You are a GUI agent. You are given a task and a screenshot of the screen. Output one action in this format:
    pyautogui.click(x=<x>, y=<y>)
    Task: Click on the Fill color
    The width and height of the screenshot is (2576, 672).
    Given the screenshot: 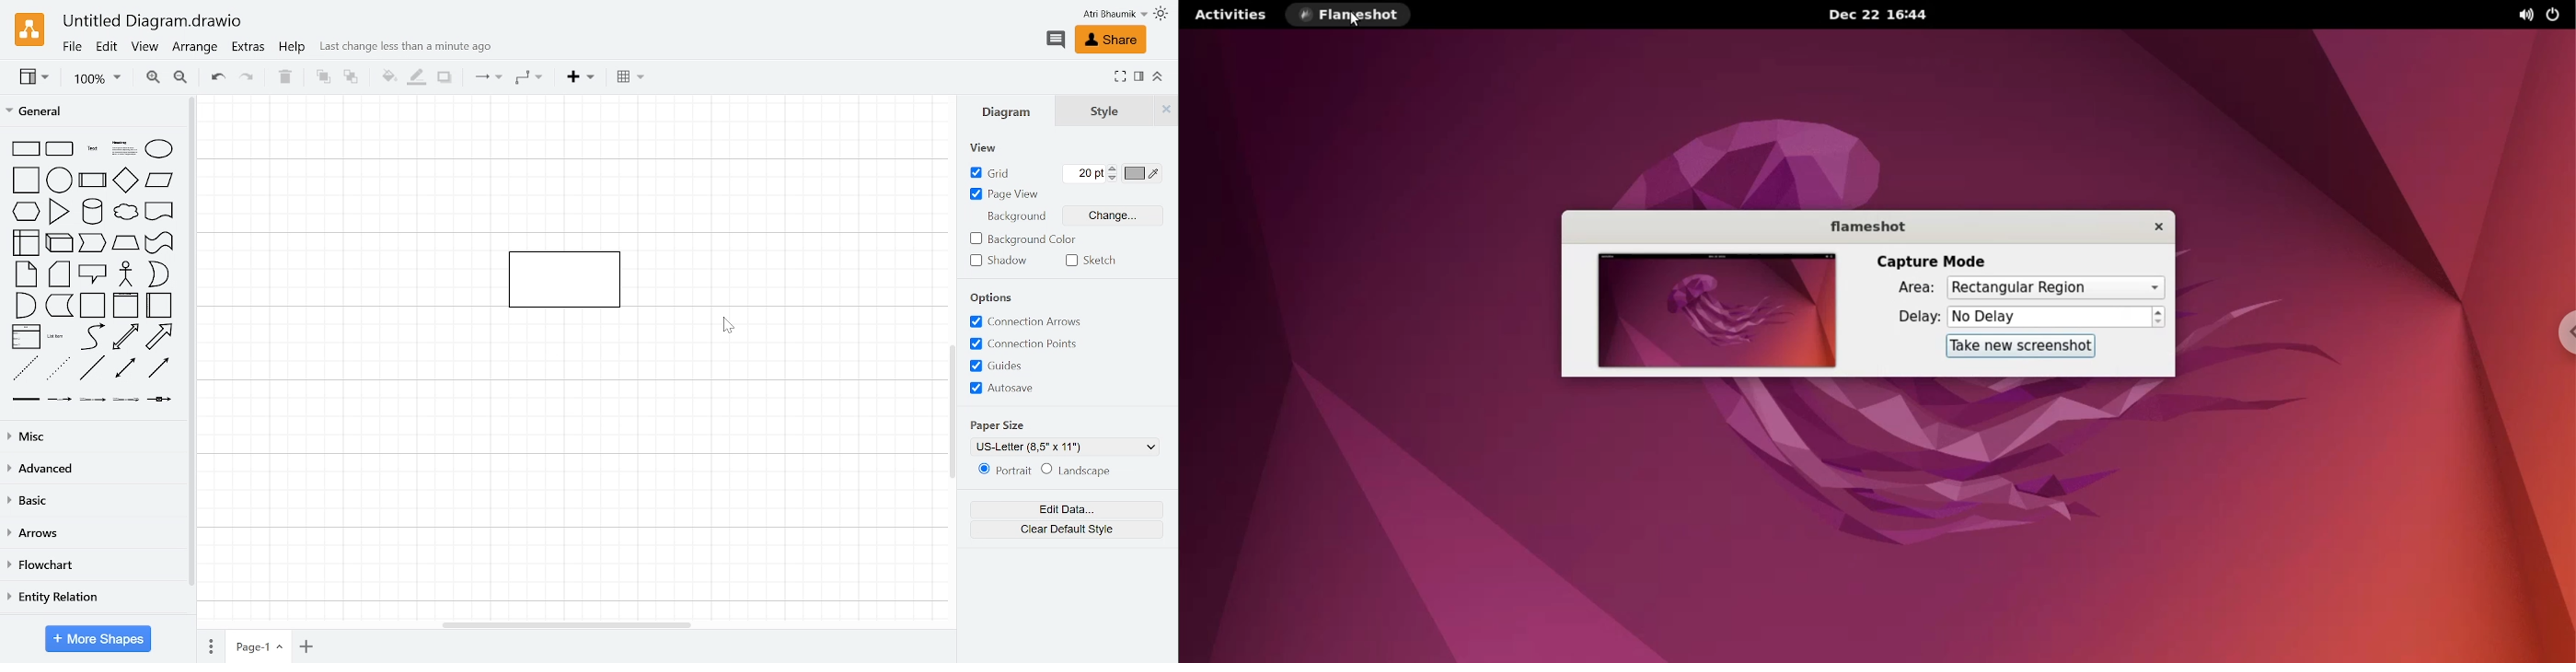 What is the action you would take?
    pyautogui.click(x=387, y=76)
    